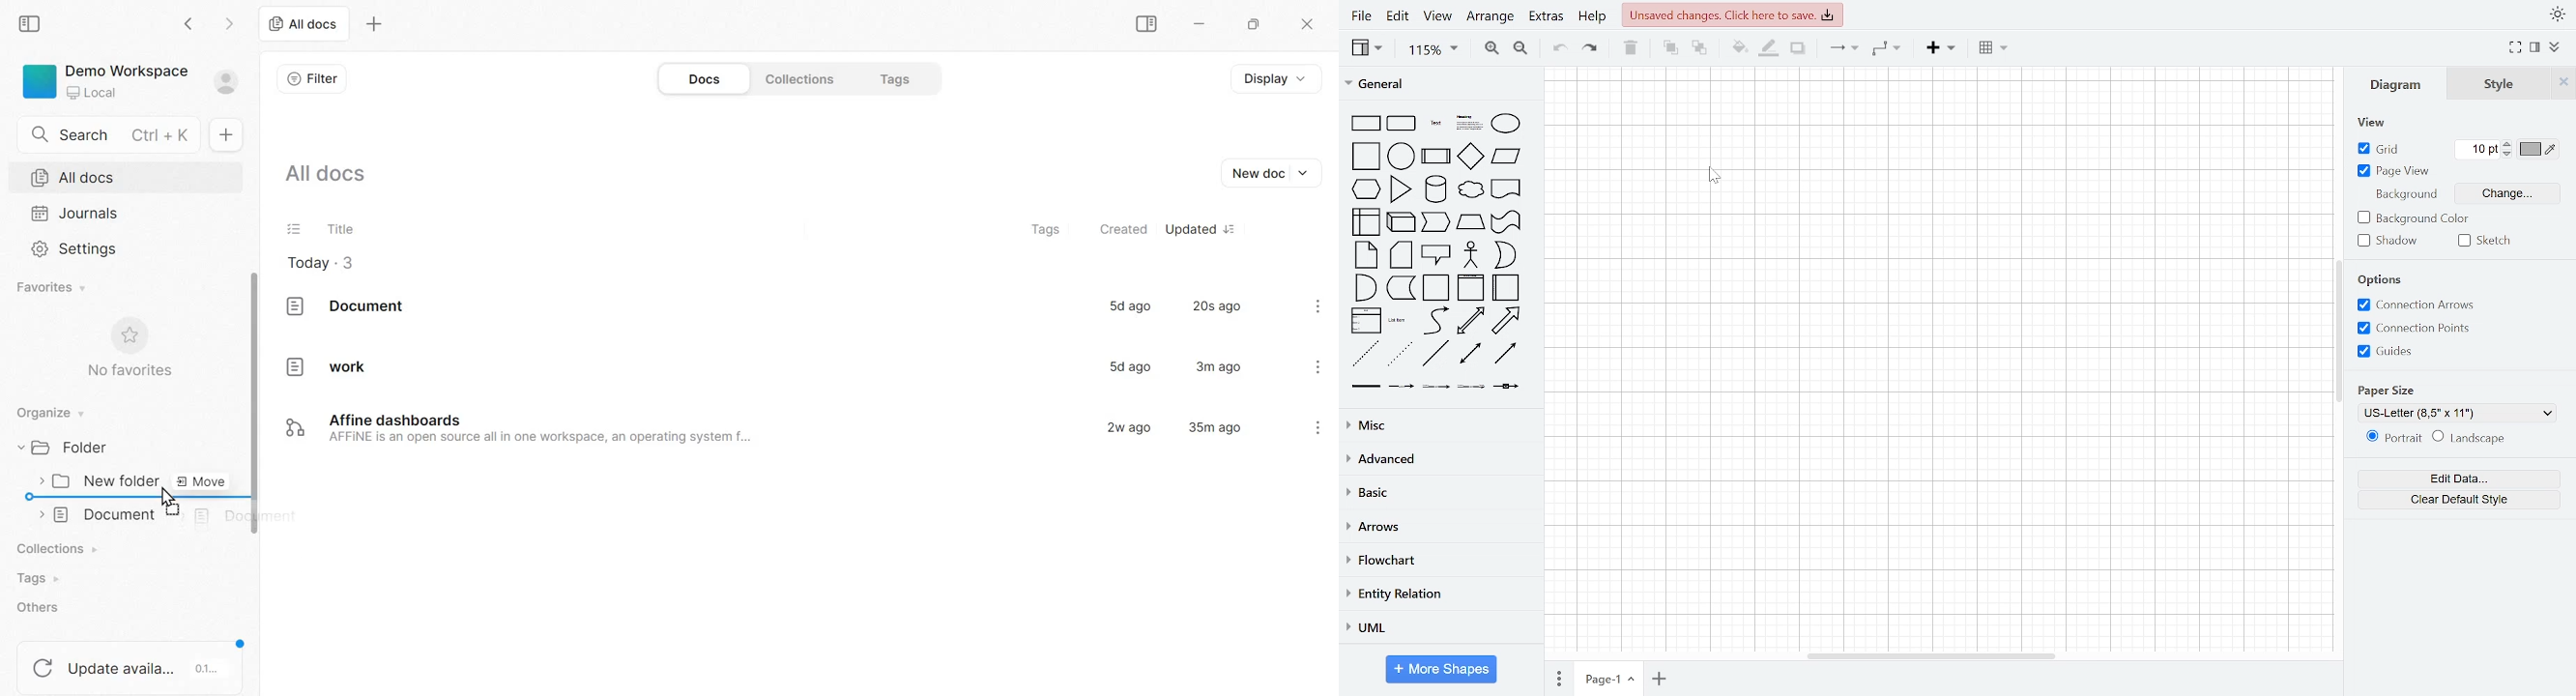 Image resolution: width=2576 pixels, height=700 pixels. What do you see at coordinates (1367, 190) in the screenshot?
I see `hexagon` at bounding box center [1367, 190].